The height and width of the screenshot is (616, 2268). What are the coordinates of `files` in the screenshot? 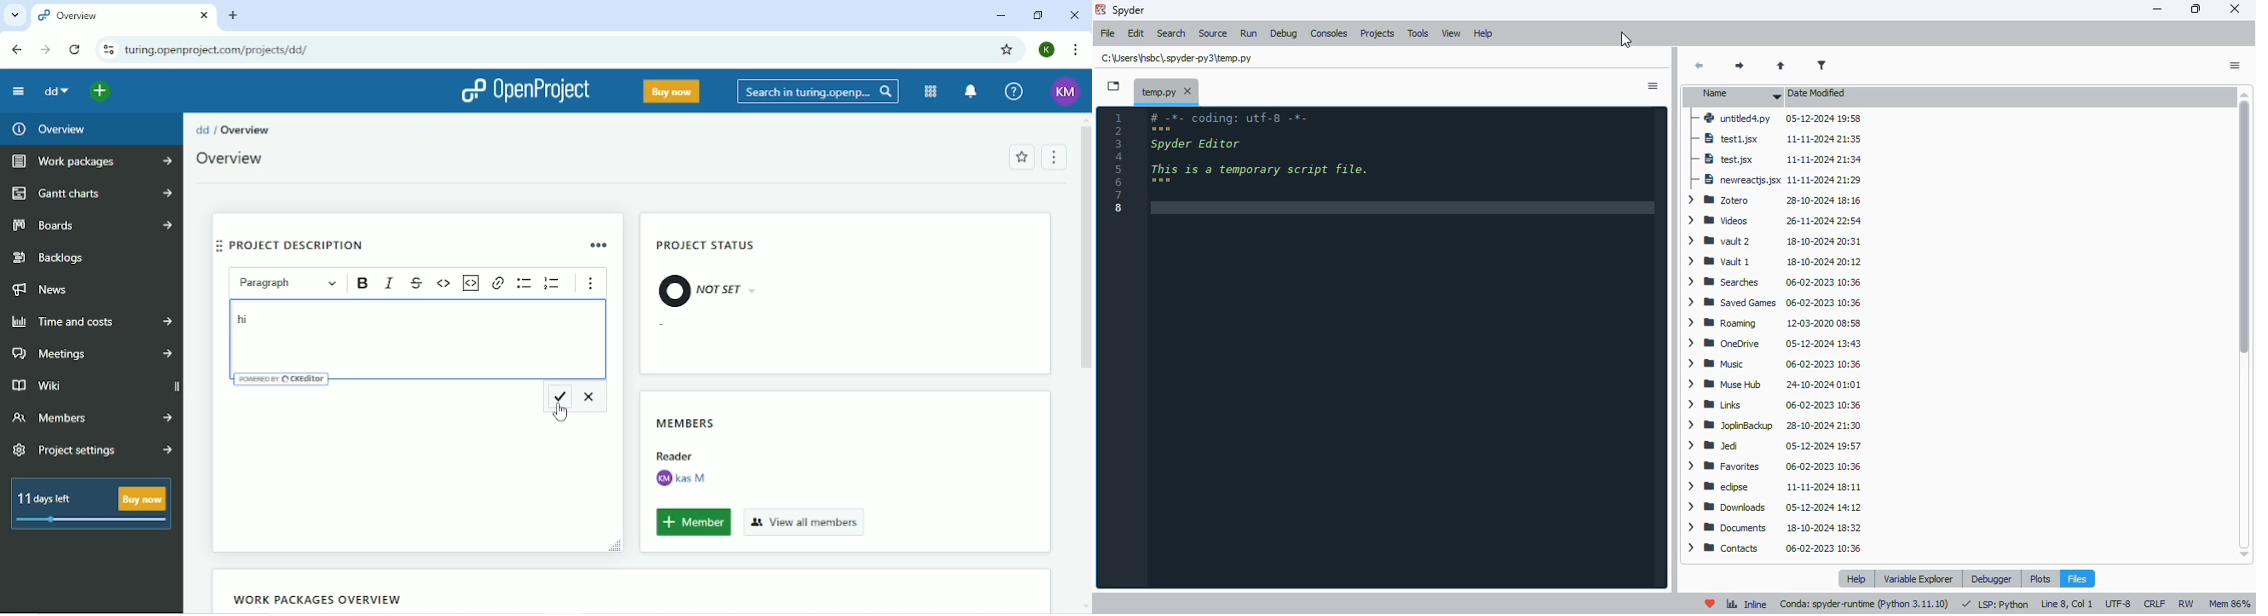 It's located at (2078, 578).